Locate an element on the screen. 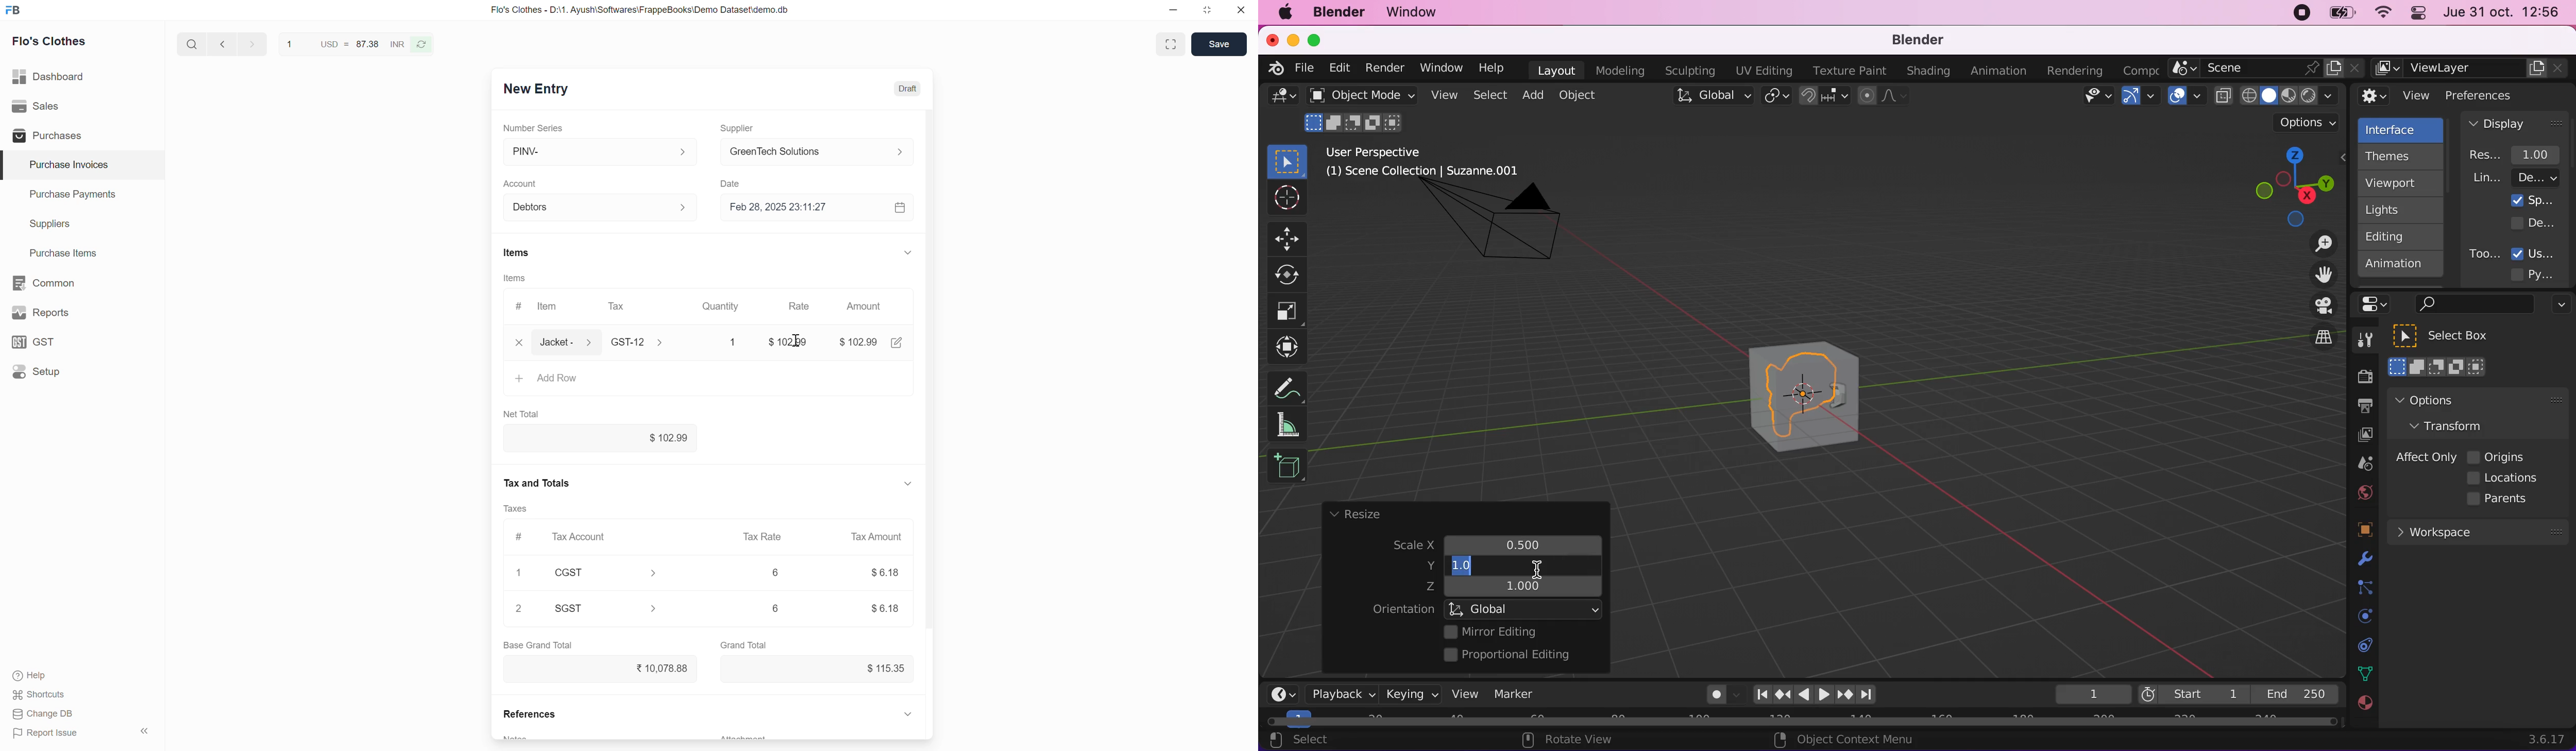 The width and height of the screenshot is (2576, 756). Tax Amount is located at coordinates (878, 537).